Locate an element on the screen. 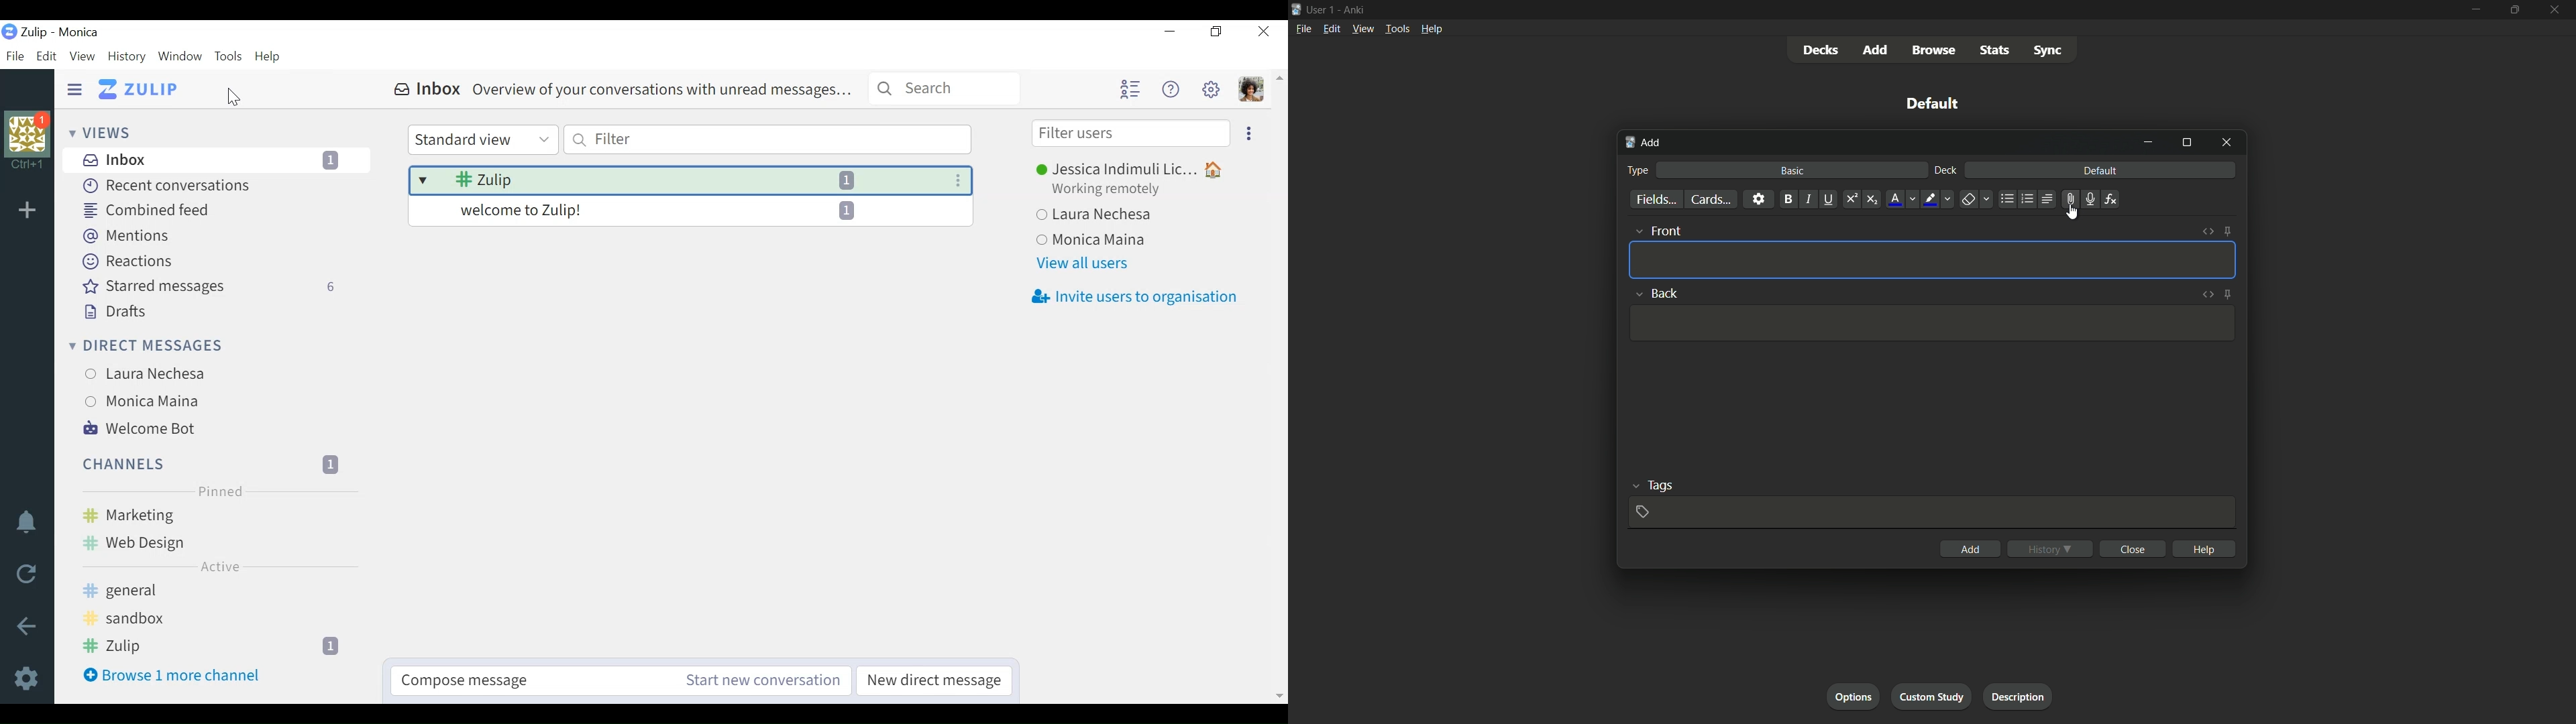 Image resolution: width=2576 pixels, height=728 pixels. more is located at coordinates (1252, 134).